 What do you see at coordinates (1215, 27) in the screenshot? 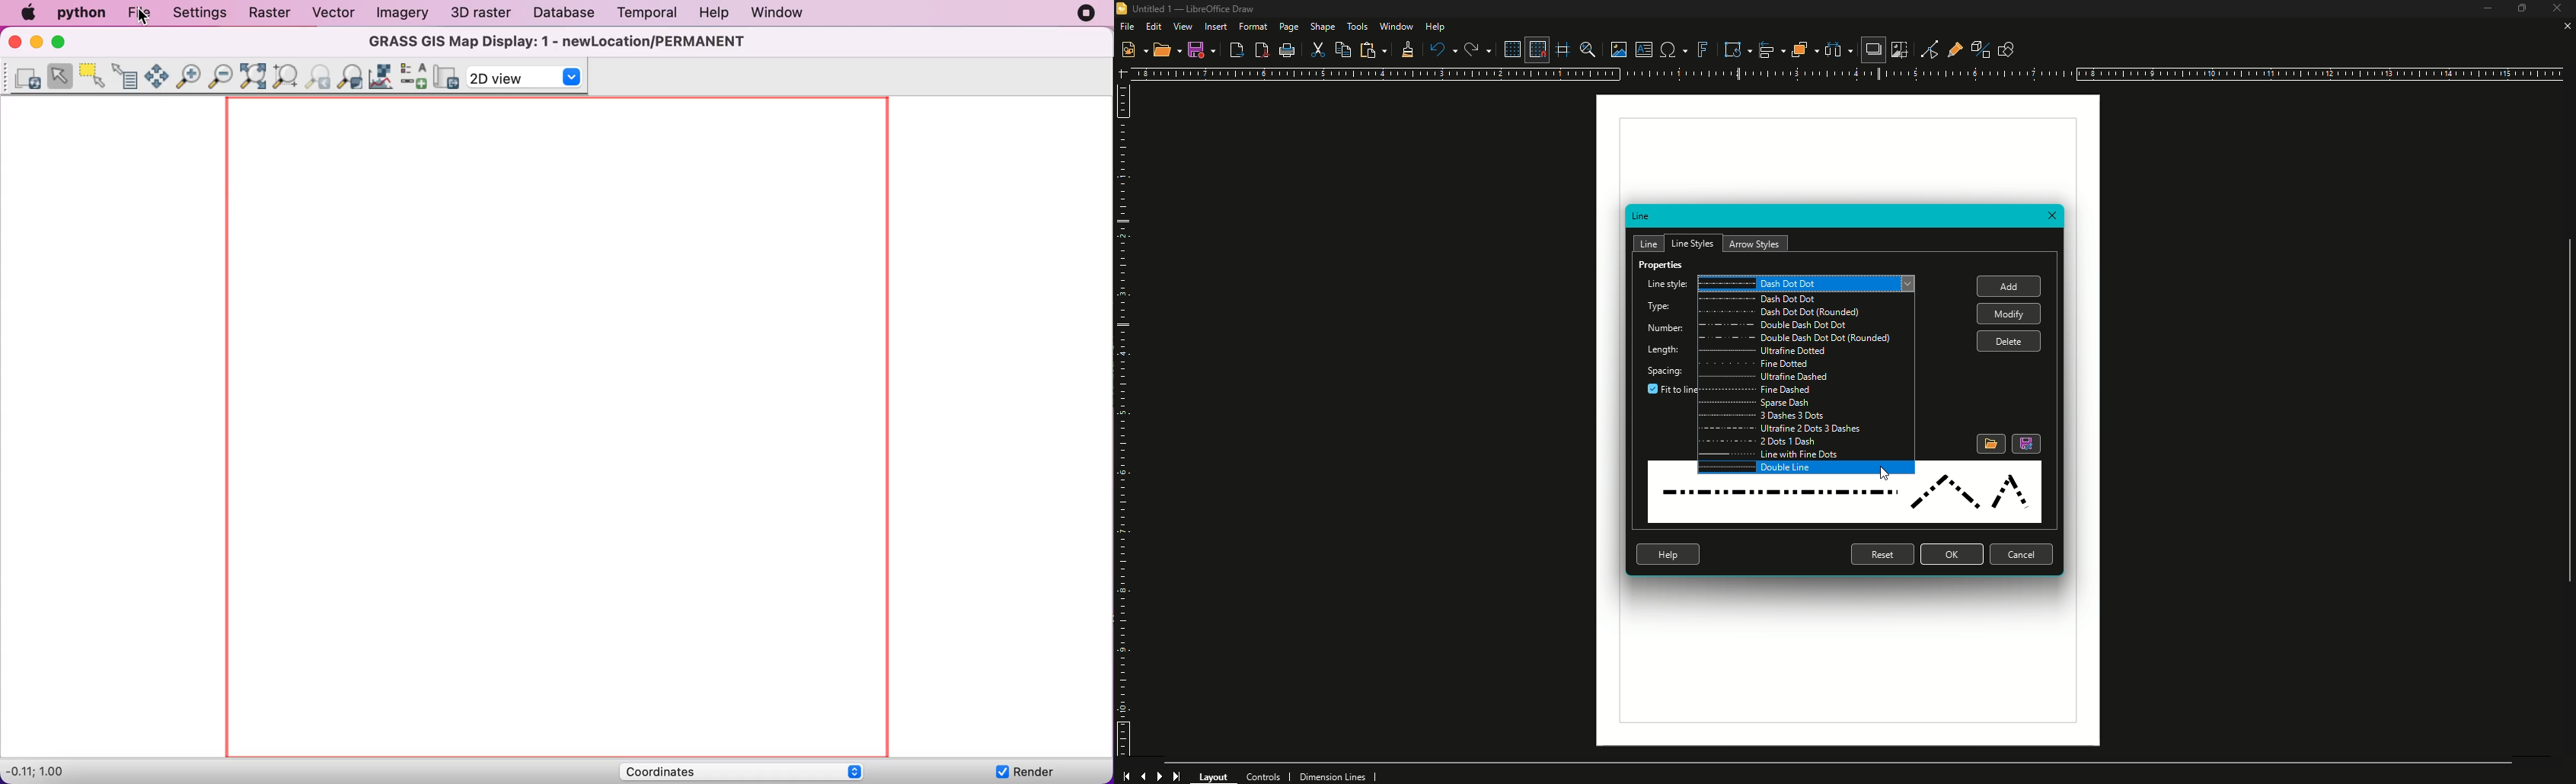
I see `Insert` at bounding box center [1215, 27].